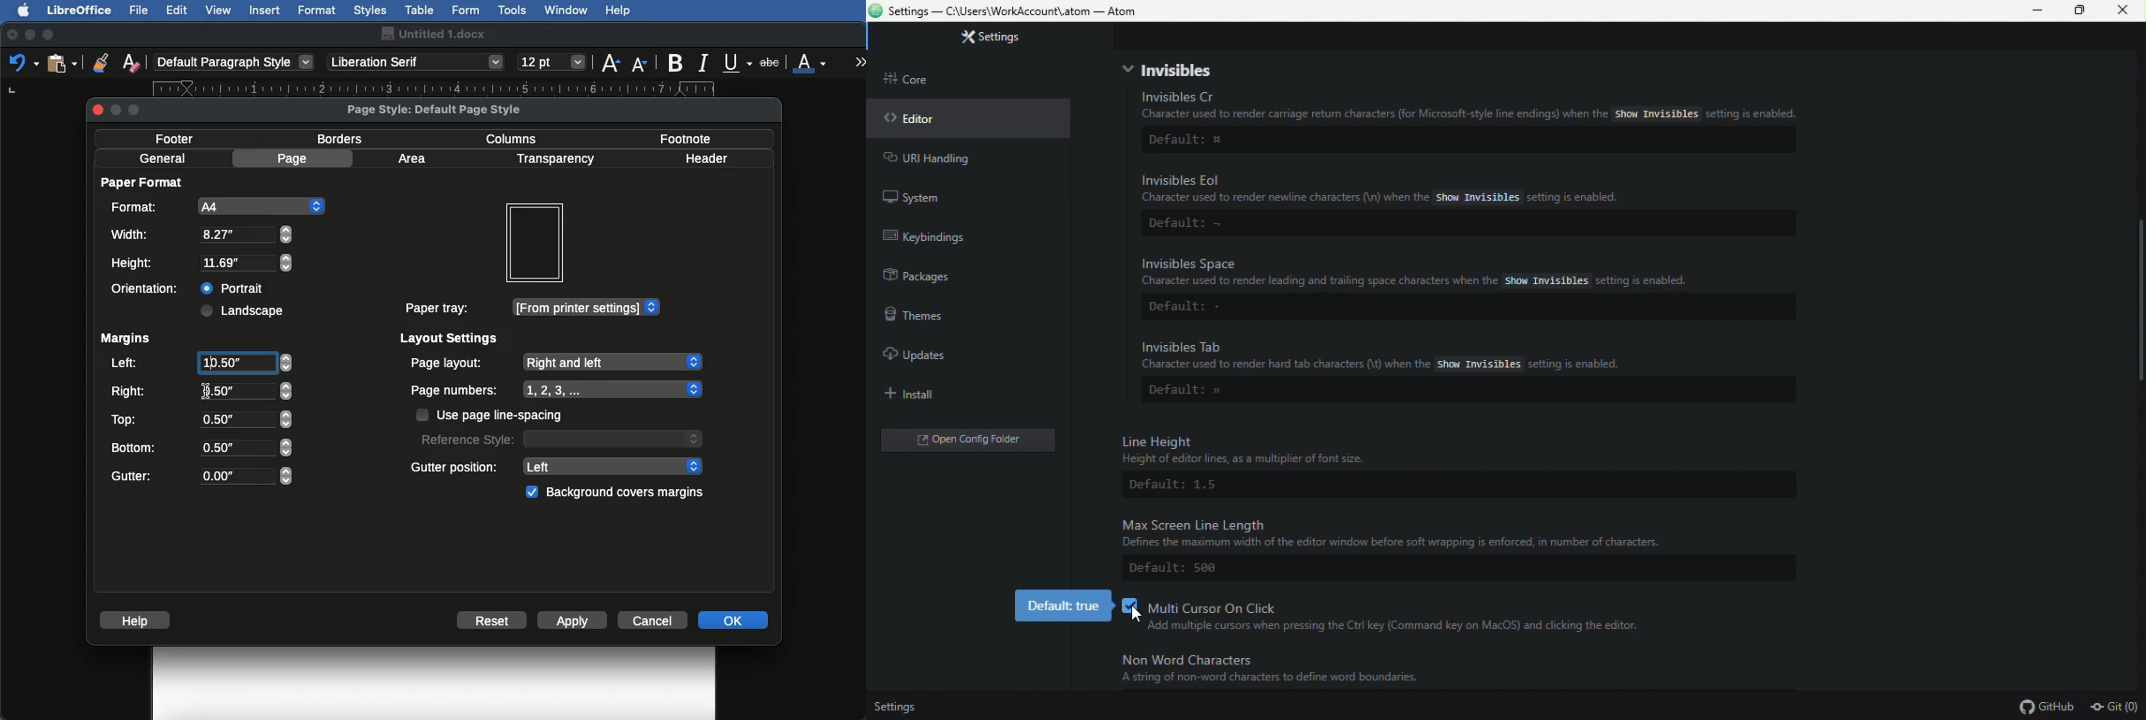  What do you see at coordinates (2041, 706) in the screenshot?
I see `github` at bounding box center [2041, 706].